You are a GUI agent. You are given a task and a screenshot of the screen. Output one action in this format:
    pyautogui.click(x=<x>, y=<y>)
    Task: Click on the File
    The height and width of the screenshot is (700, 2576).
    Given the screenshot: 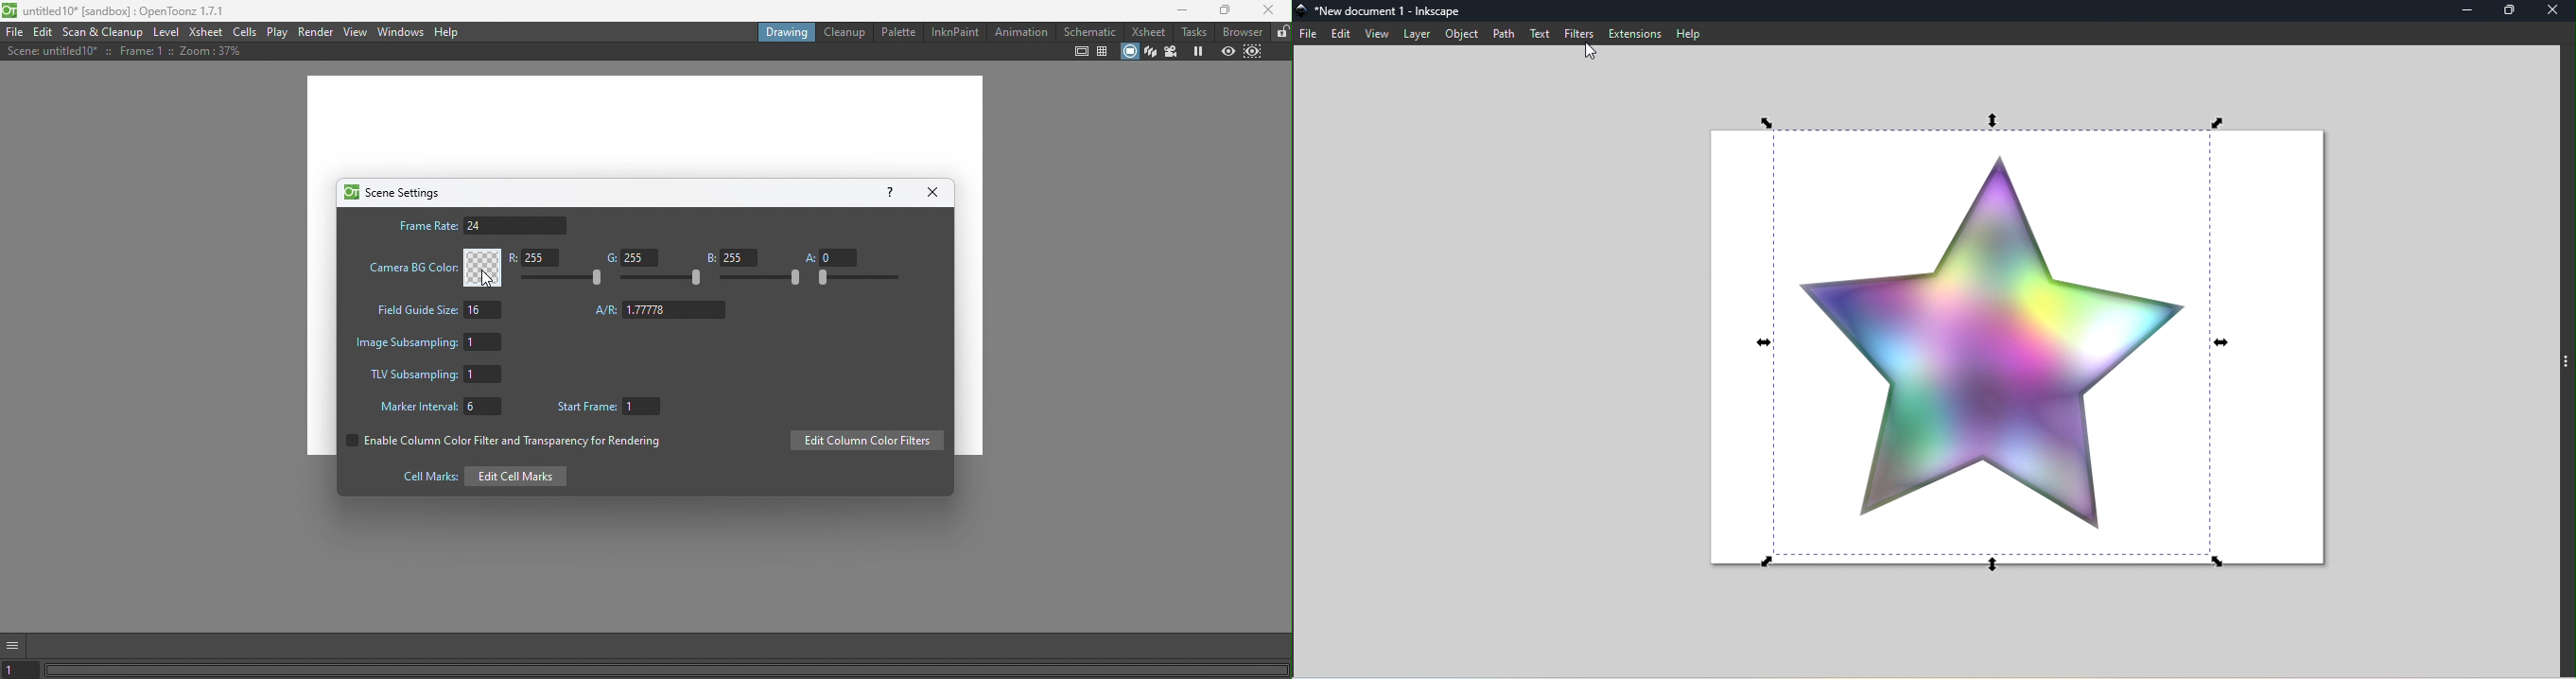 What is the action you would take?
    pyautogui.click(x=1308, y=35)
    